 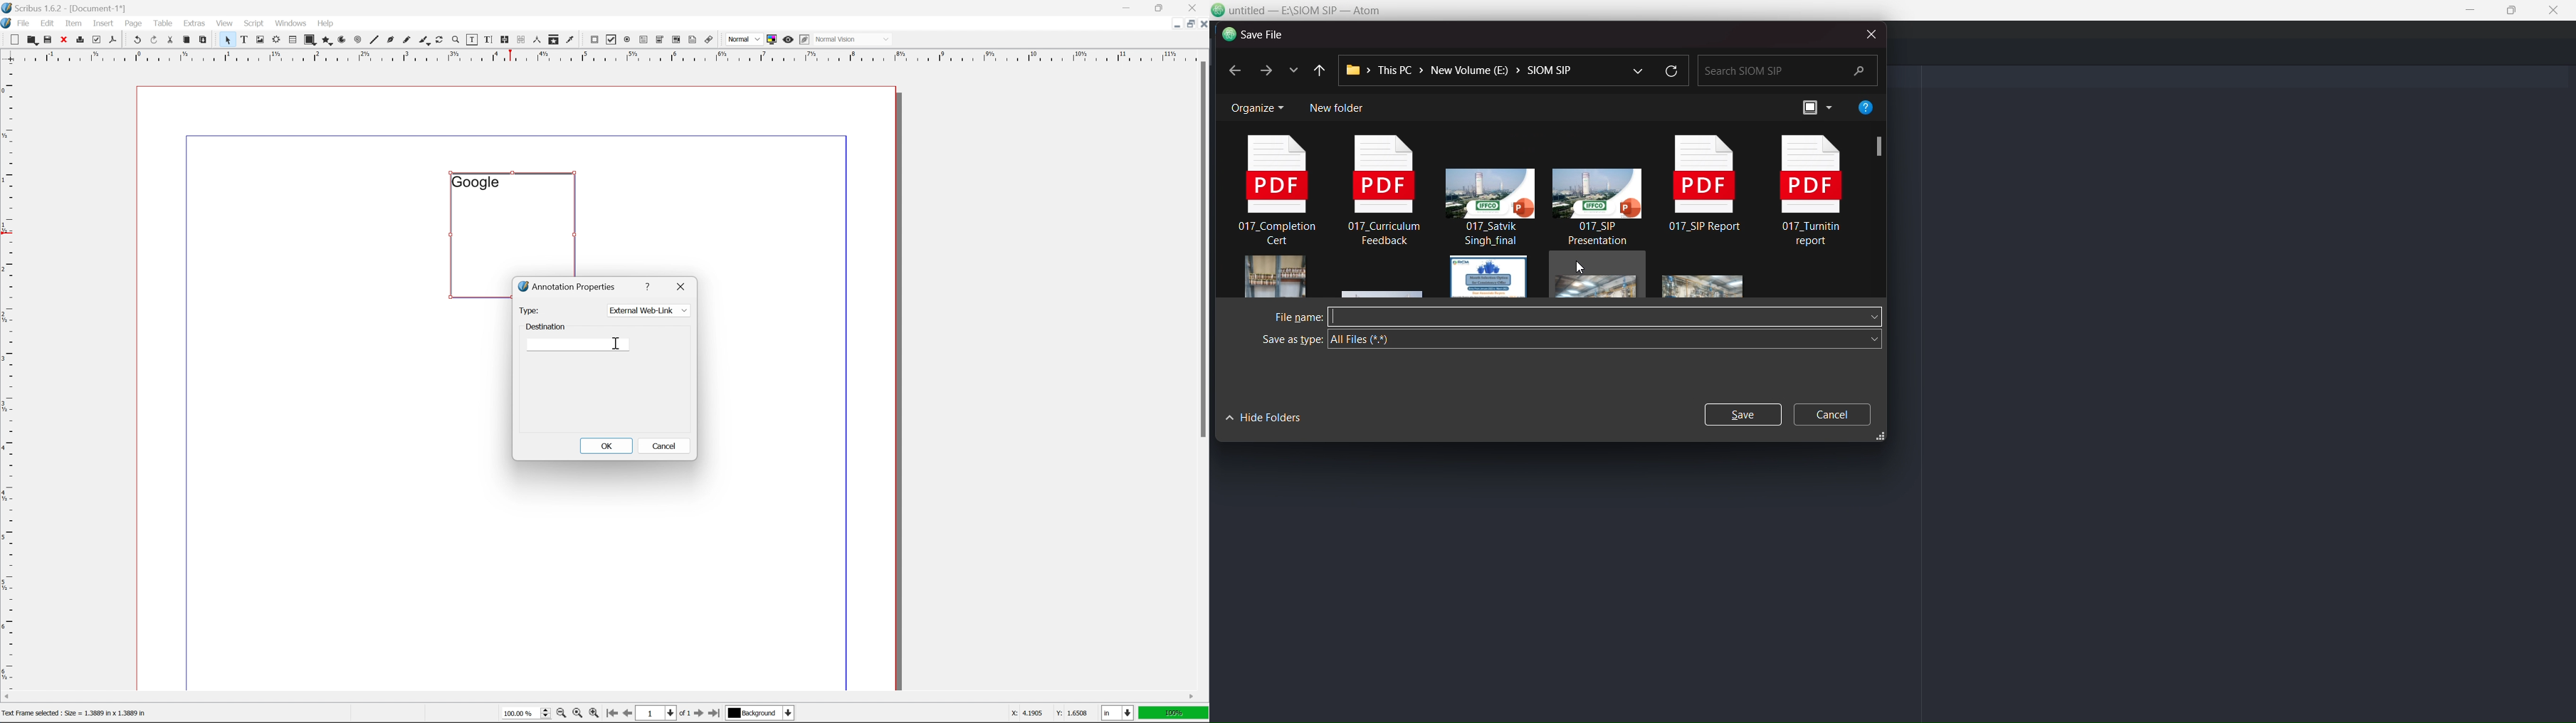 What do you see at coordinates (714, 713) in the screenshot?
I see `go to last page` at bounding box center [714, 713].